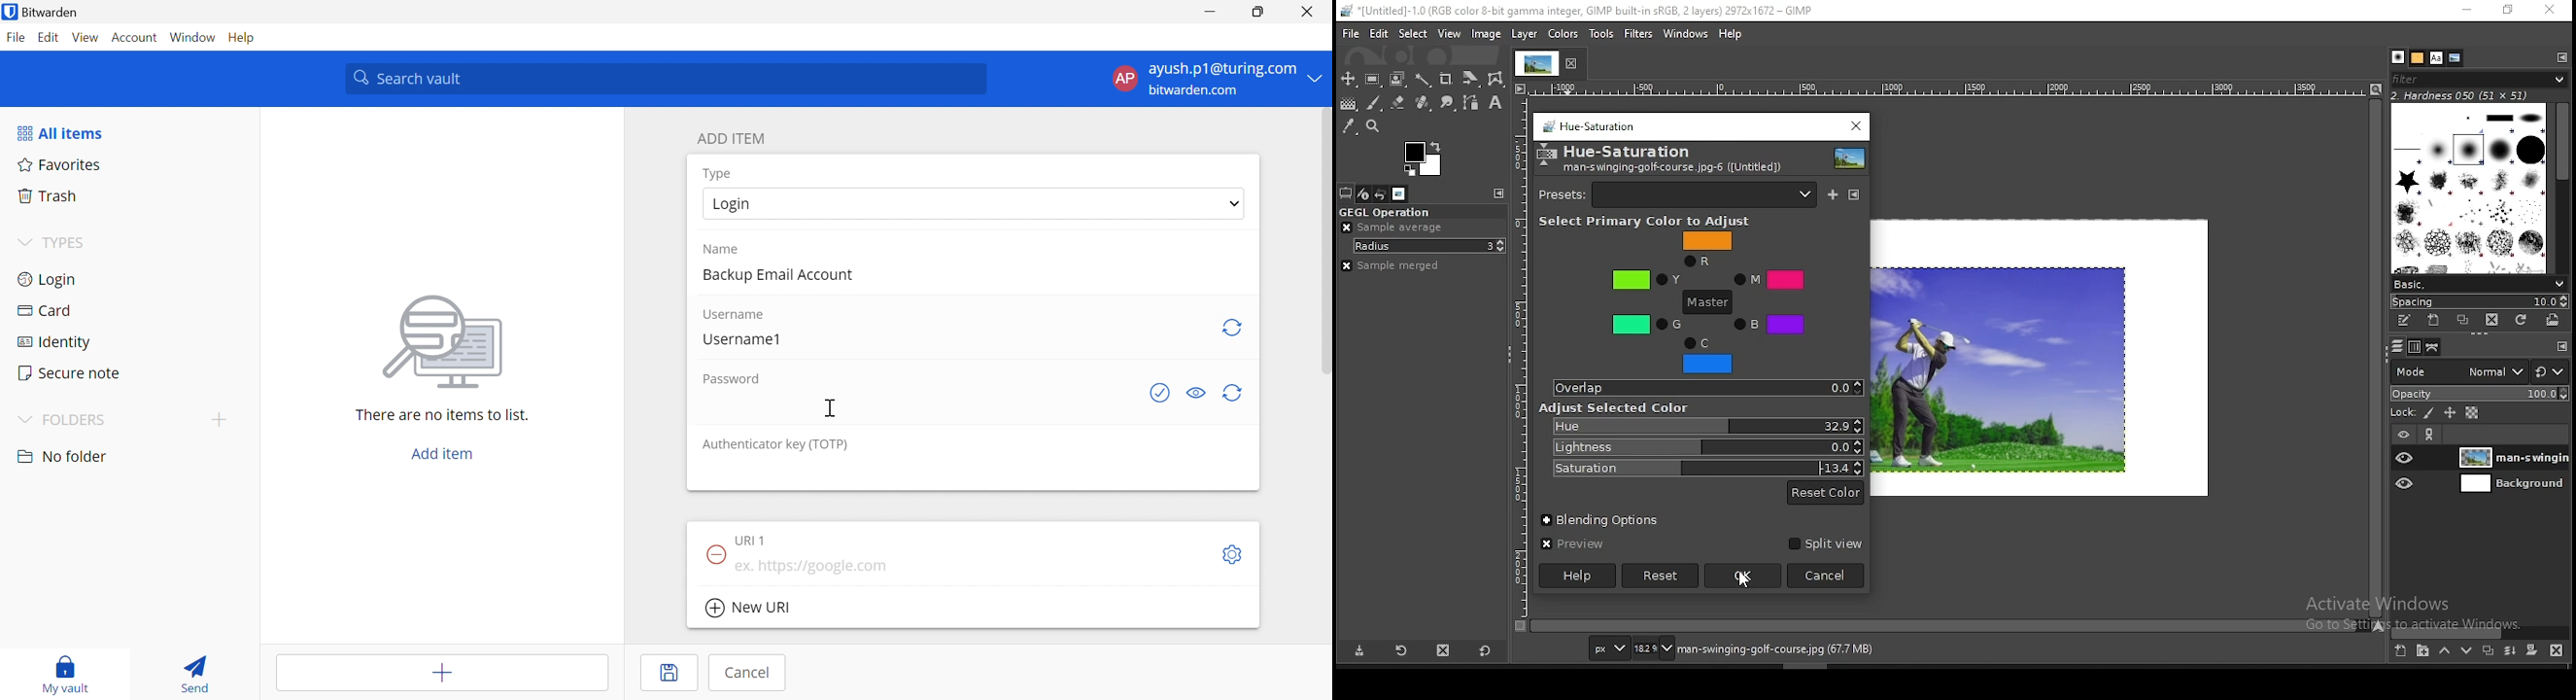  What do you see at coordinates (1654, 648) in the screenshot?
I see `zoom status` at bounding box center [1654, 648].